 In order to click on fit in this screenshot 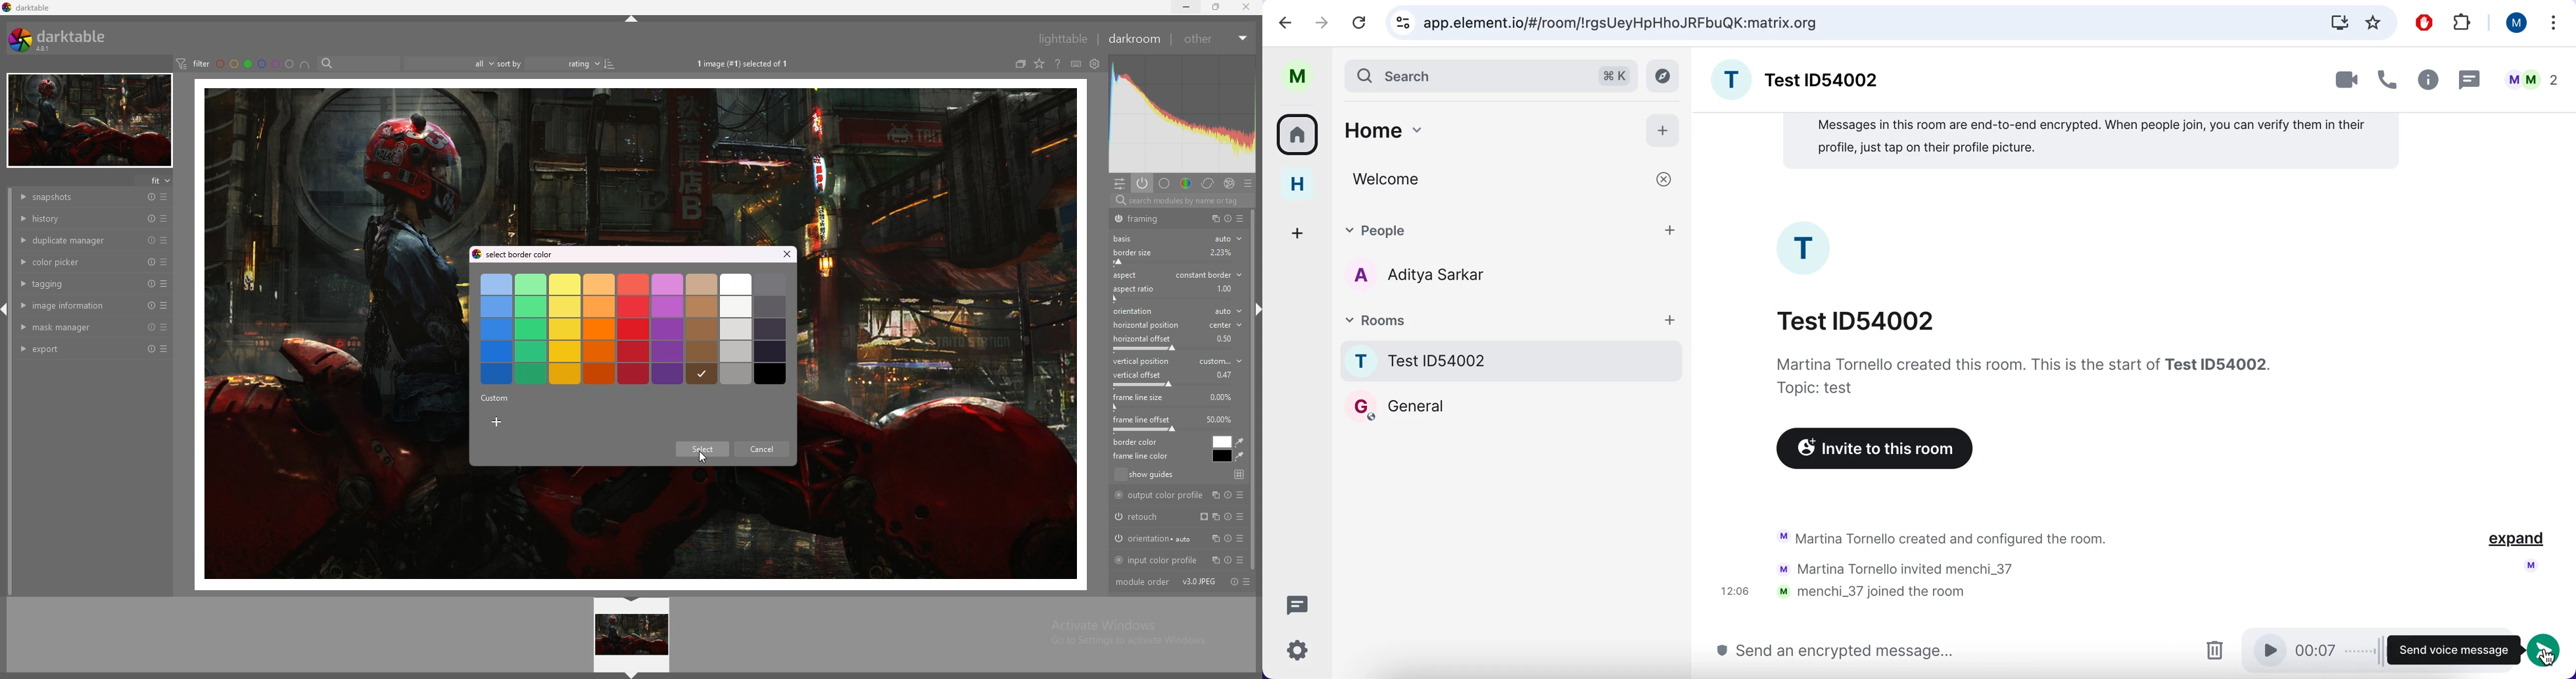, I will do `click(155, 180)`.